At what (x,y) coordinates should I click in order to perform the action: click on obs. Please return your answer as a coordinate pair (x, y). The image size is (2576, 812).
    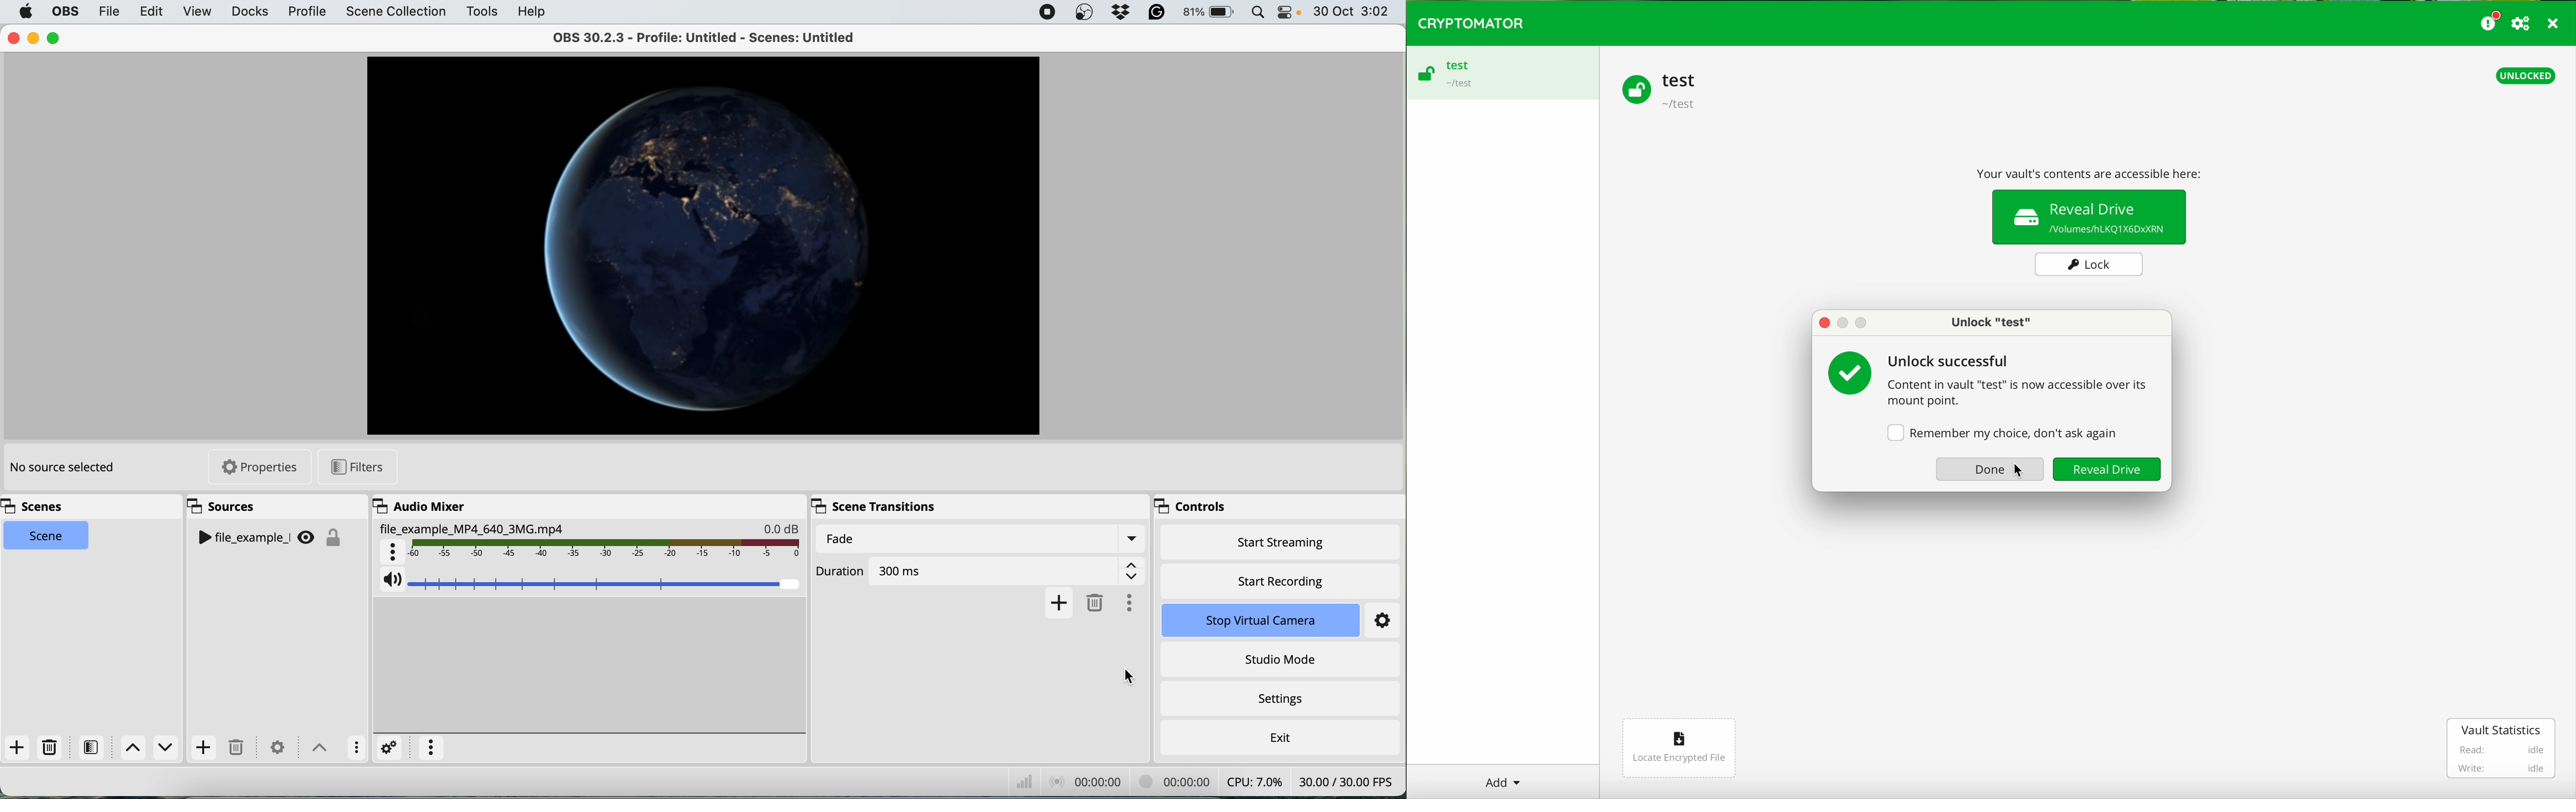
    Looking at the image, I should click on (66, 10).